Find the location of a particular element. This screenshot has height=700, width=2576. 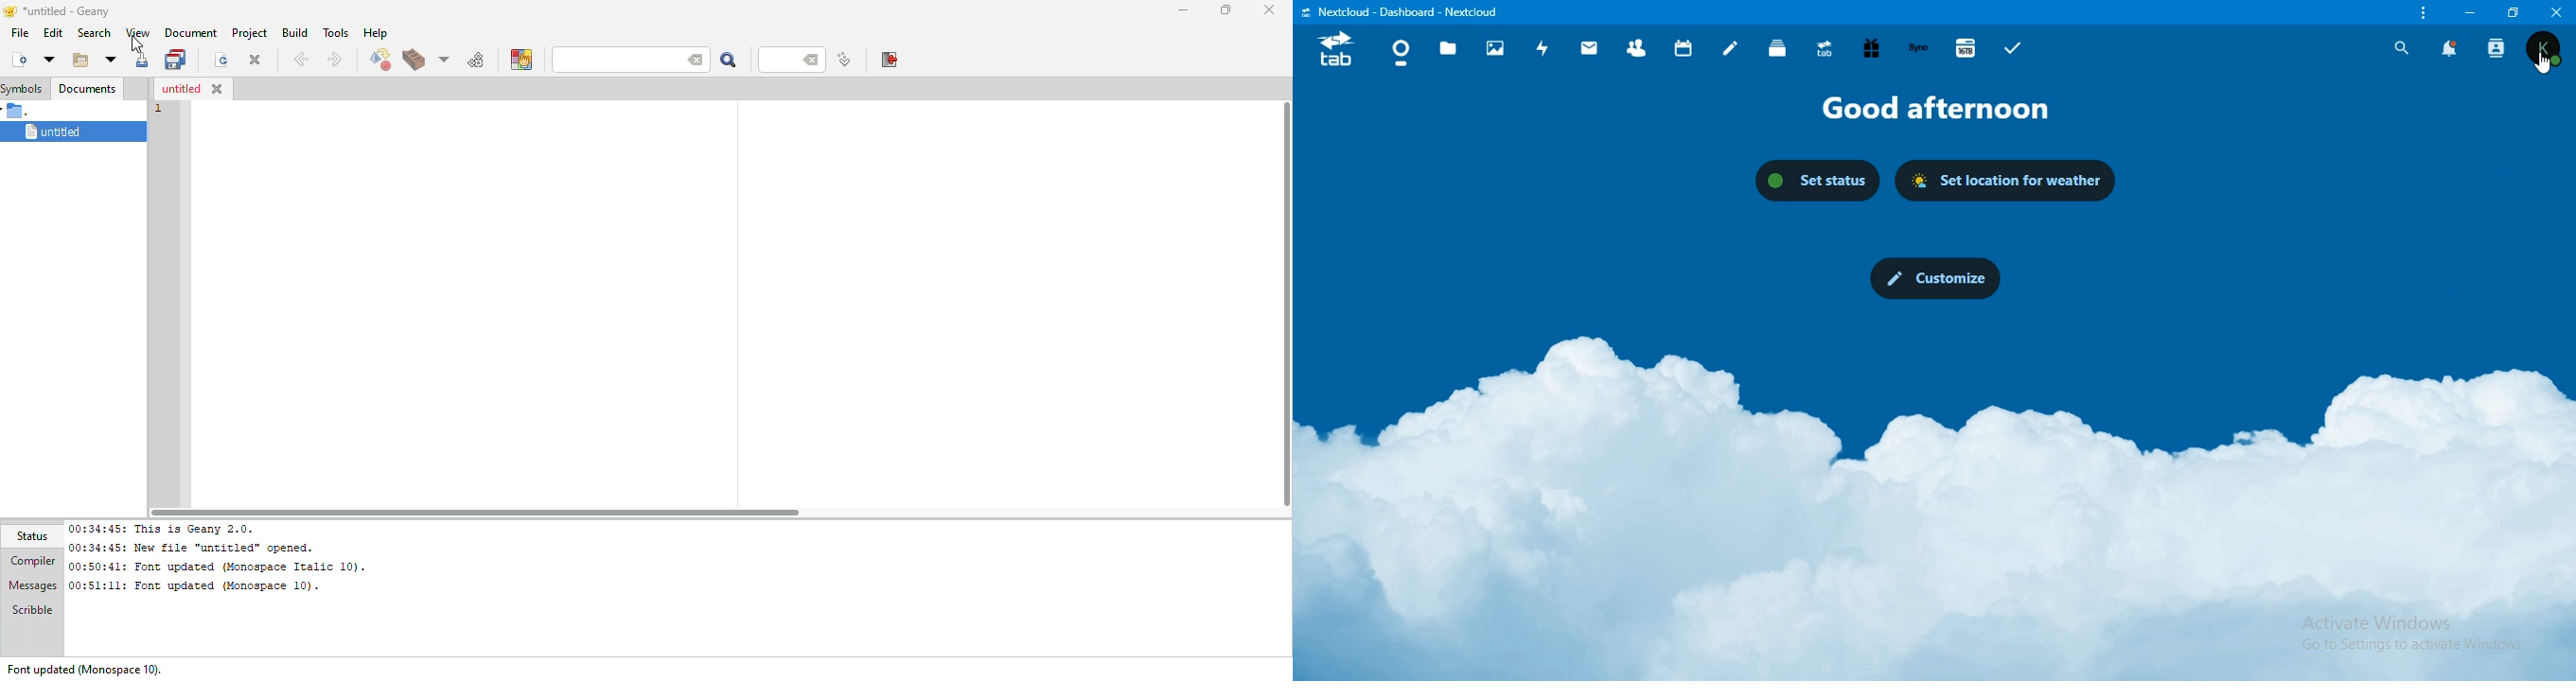

activity is located at coordinates (1541, 49).